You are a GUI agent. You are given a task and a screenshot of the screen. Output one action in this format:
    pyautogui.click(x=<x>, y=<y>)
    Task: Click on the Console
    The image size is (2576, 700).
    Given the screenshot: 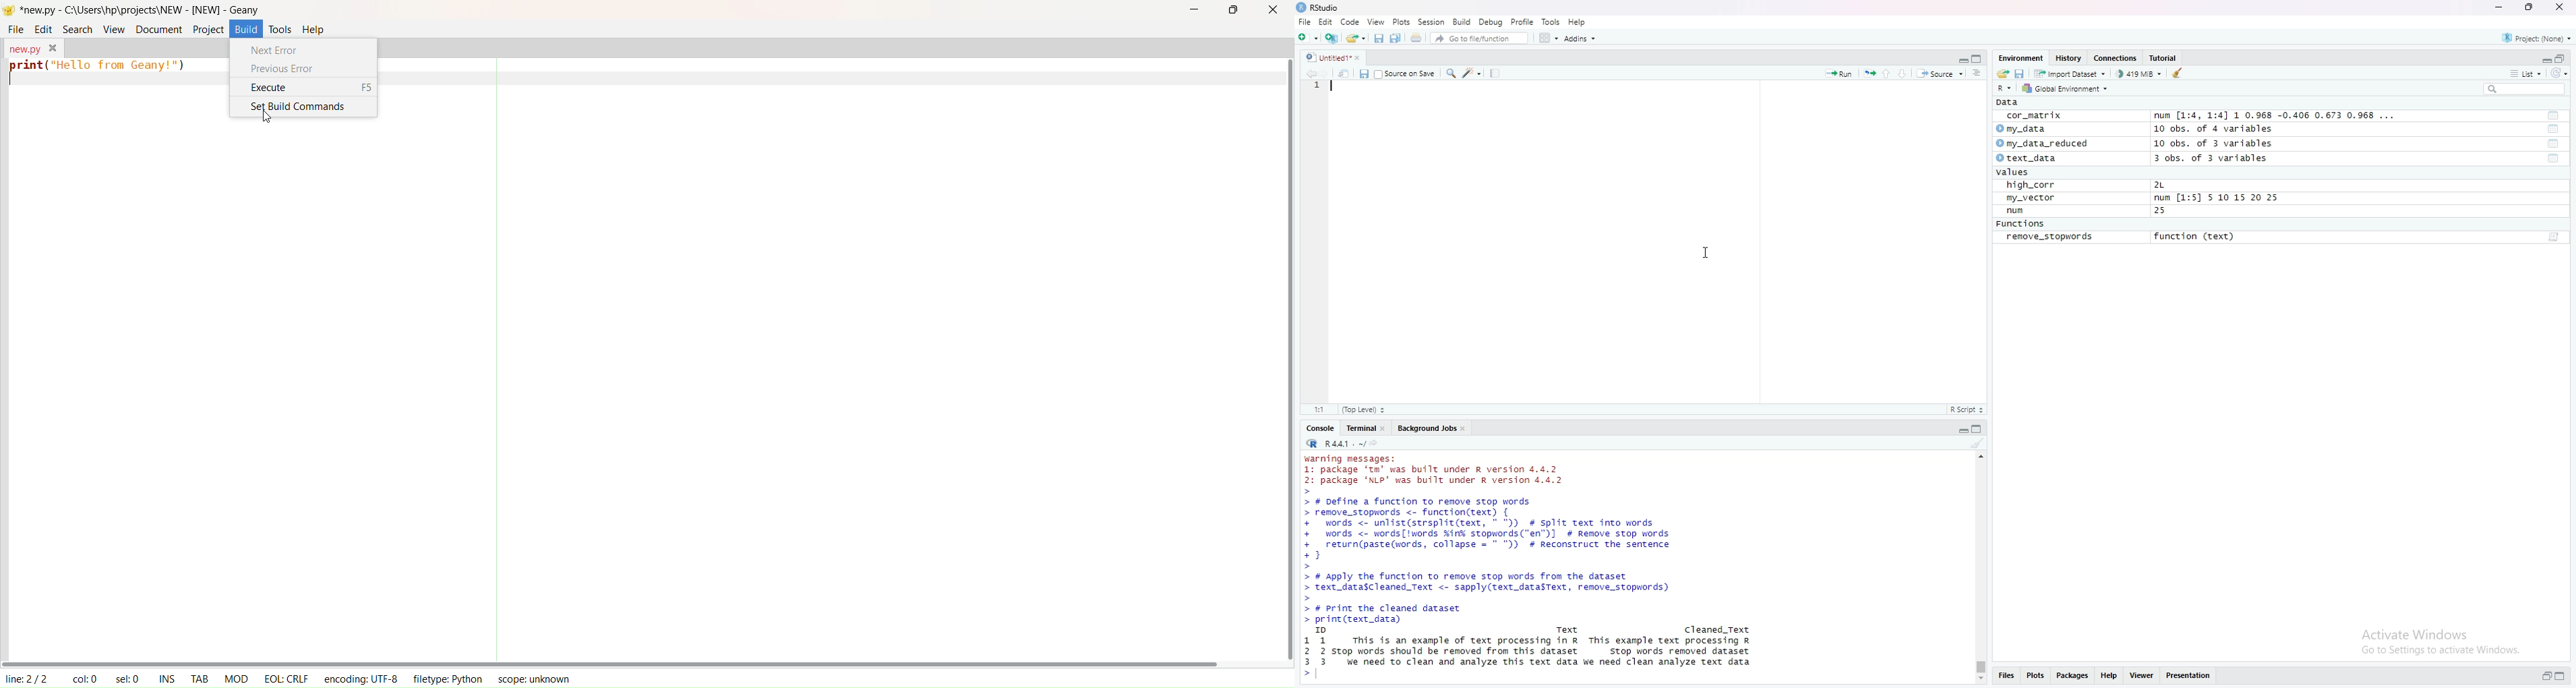 What is the action you would take?
    pyautogui.click(x=1320, y=427)
    